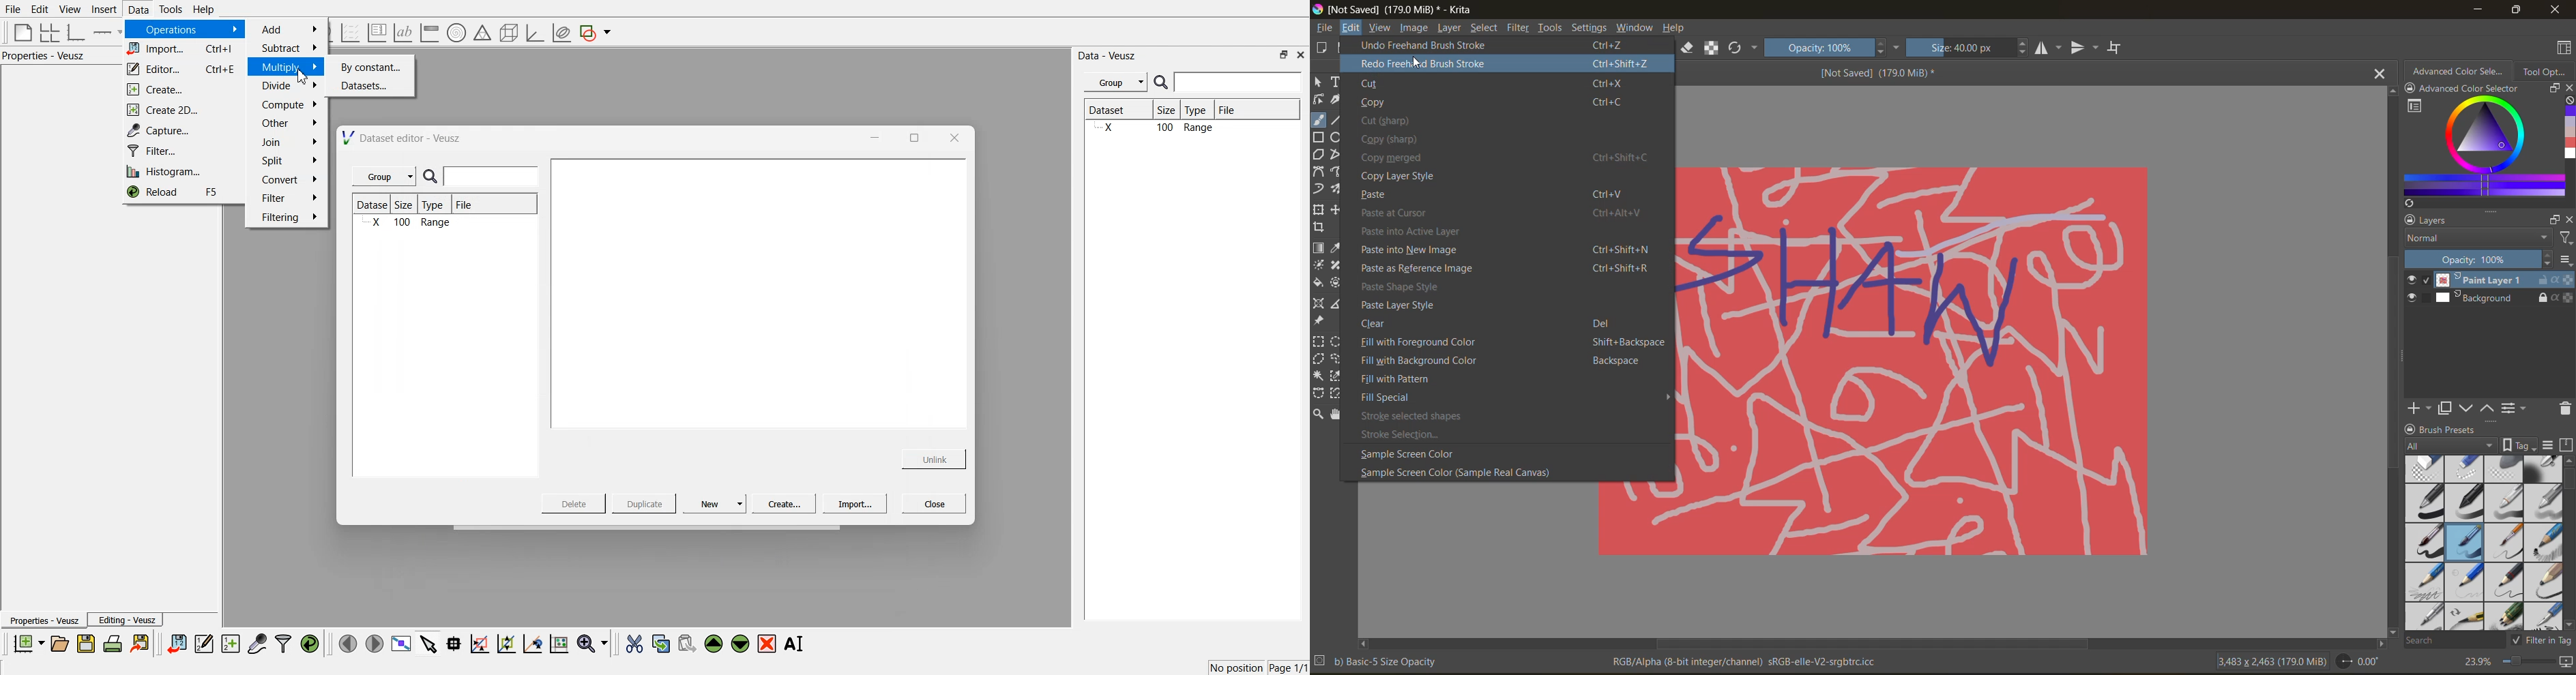 The image size is (2576, 700). Describe the element at coordinates (2552, 88) in the screenshot. I see `float docker` at that location.